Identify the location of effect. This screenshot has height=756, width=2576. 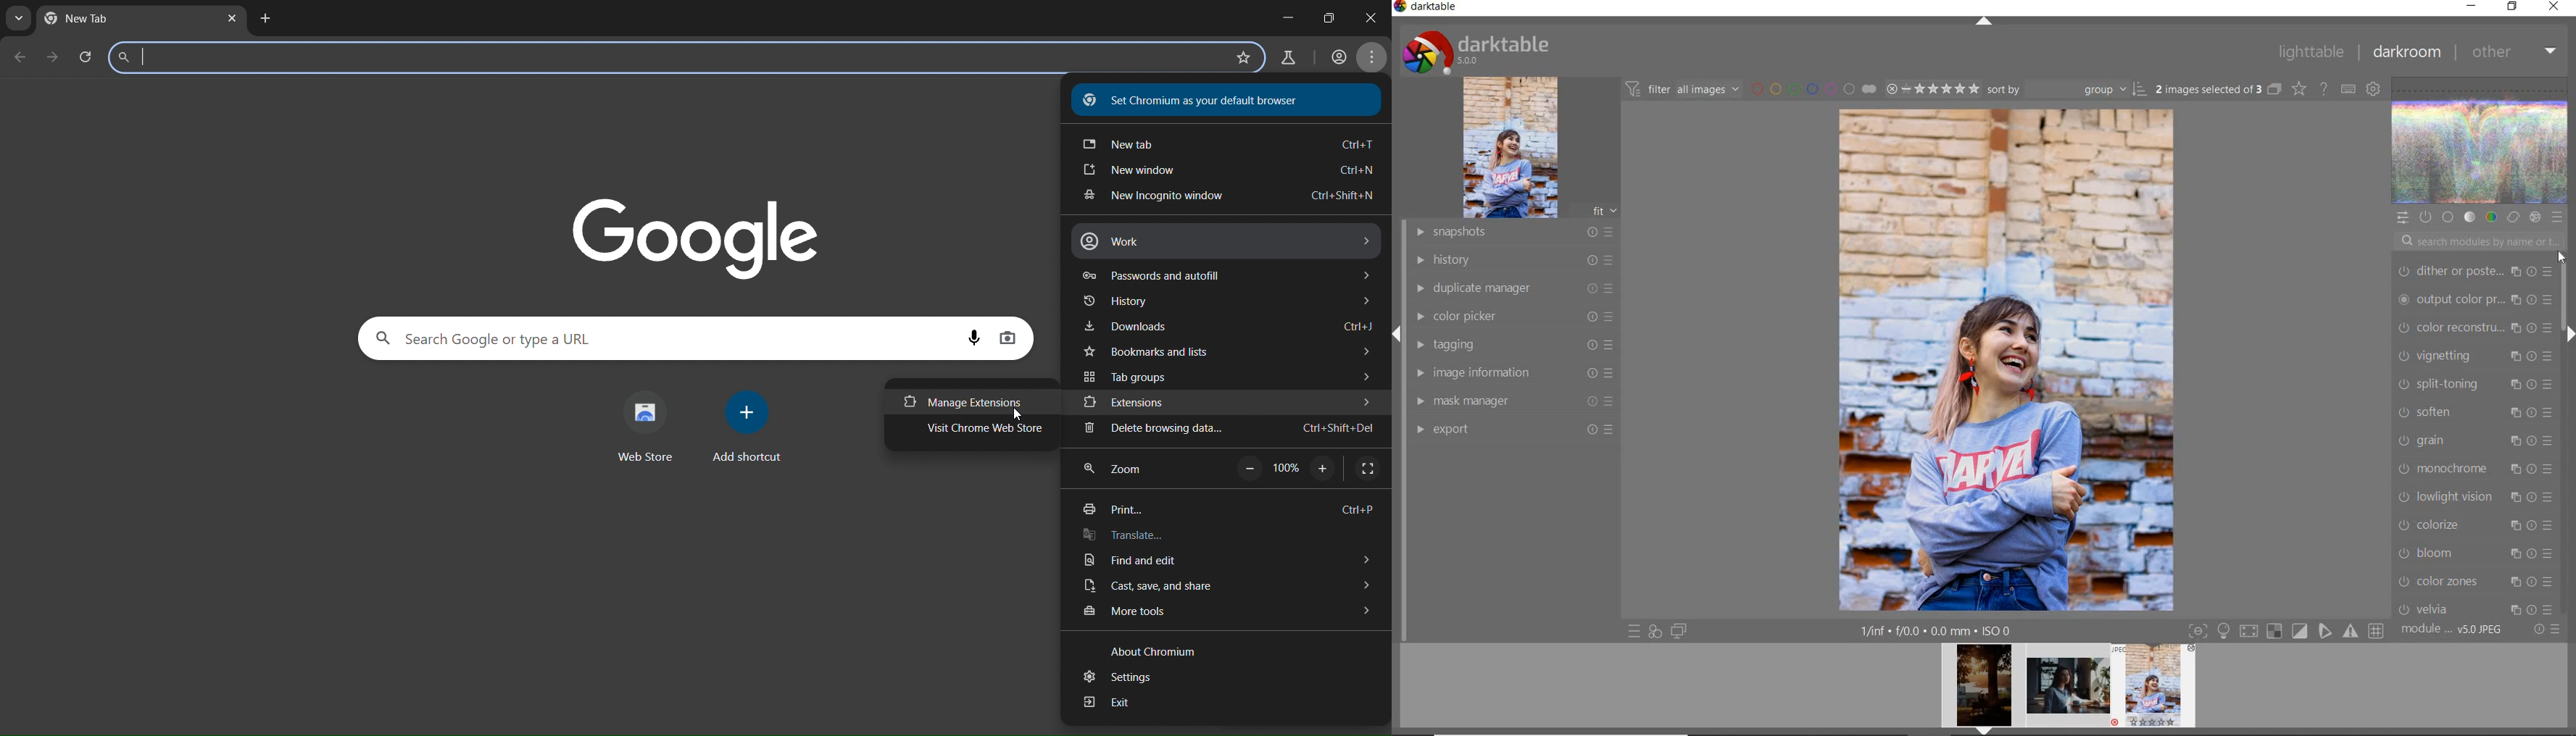
(2535, 217).